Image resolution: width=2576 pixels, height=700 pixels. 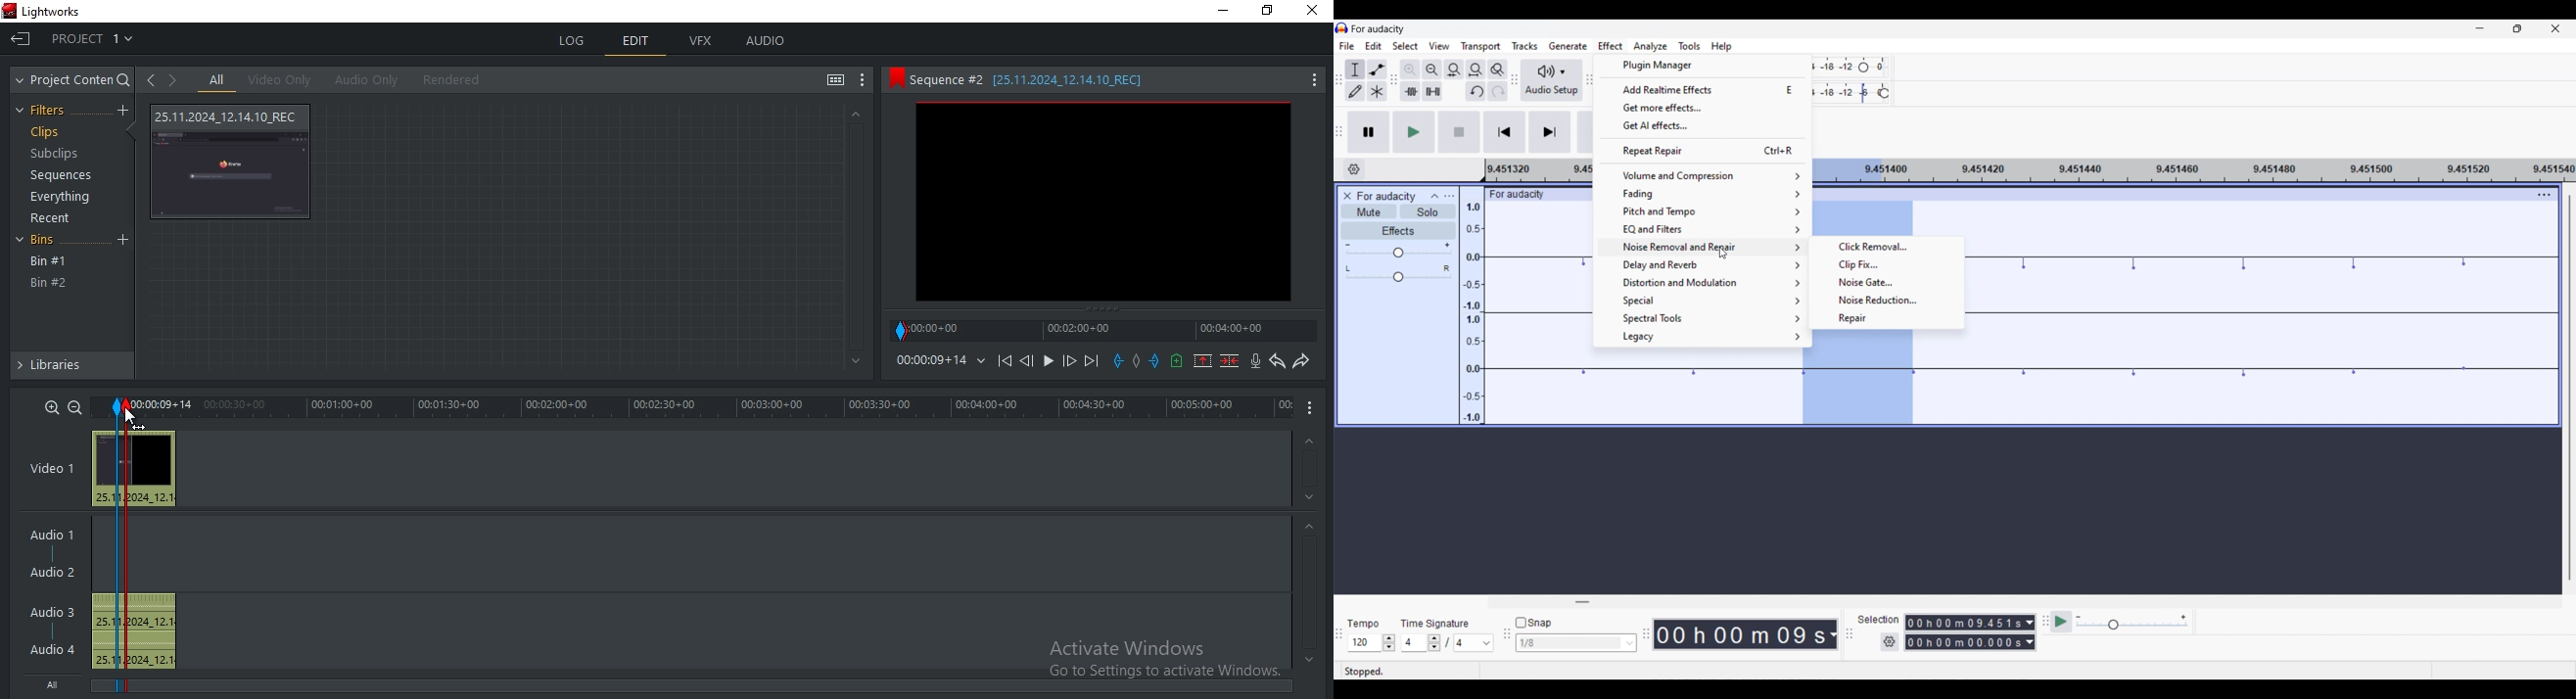 I want to click on Active windows, so click(x=1165, y=656).